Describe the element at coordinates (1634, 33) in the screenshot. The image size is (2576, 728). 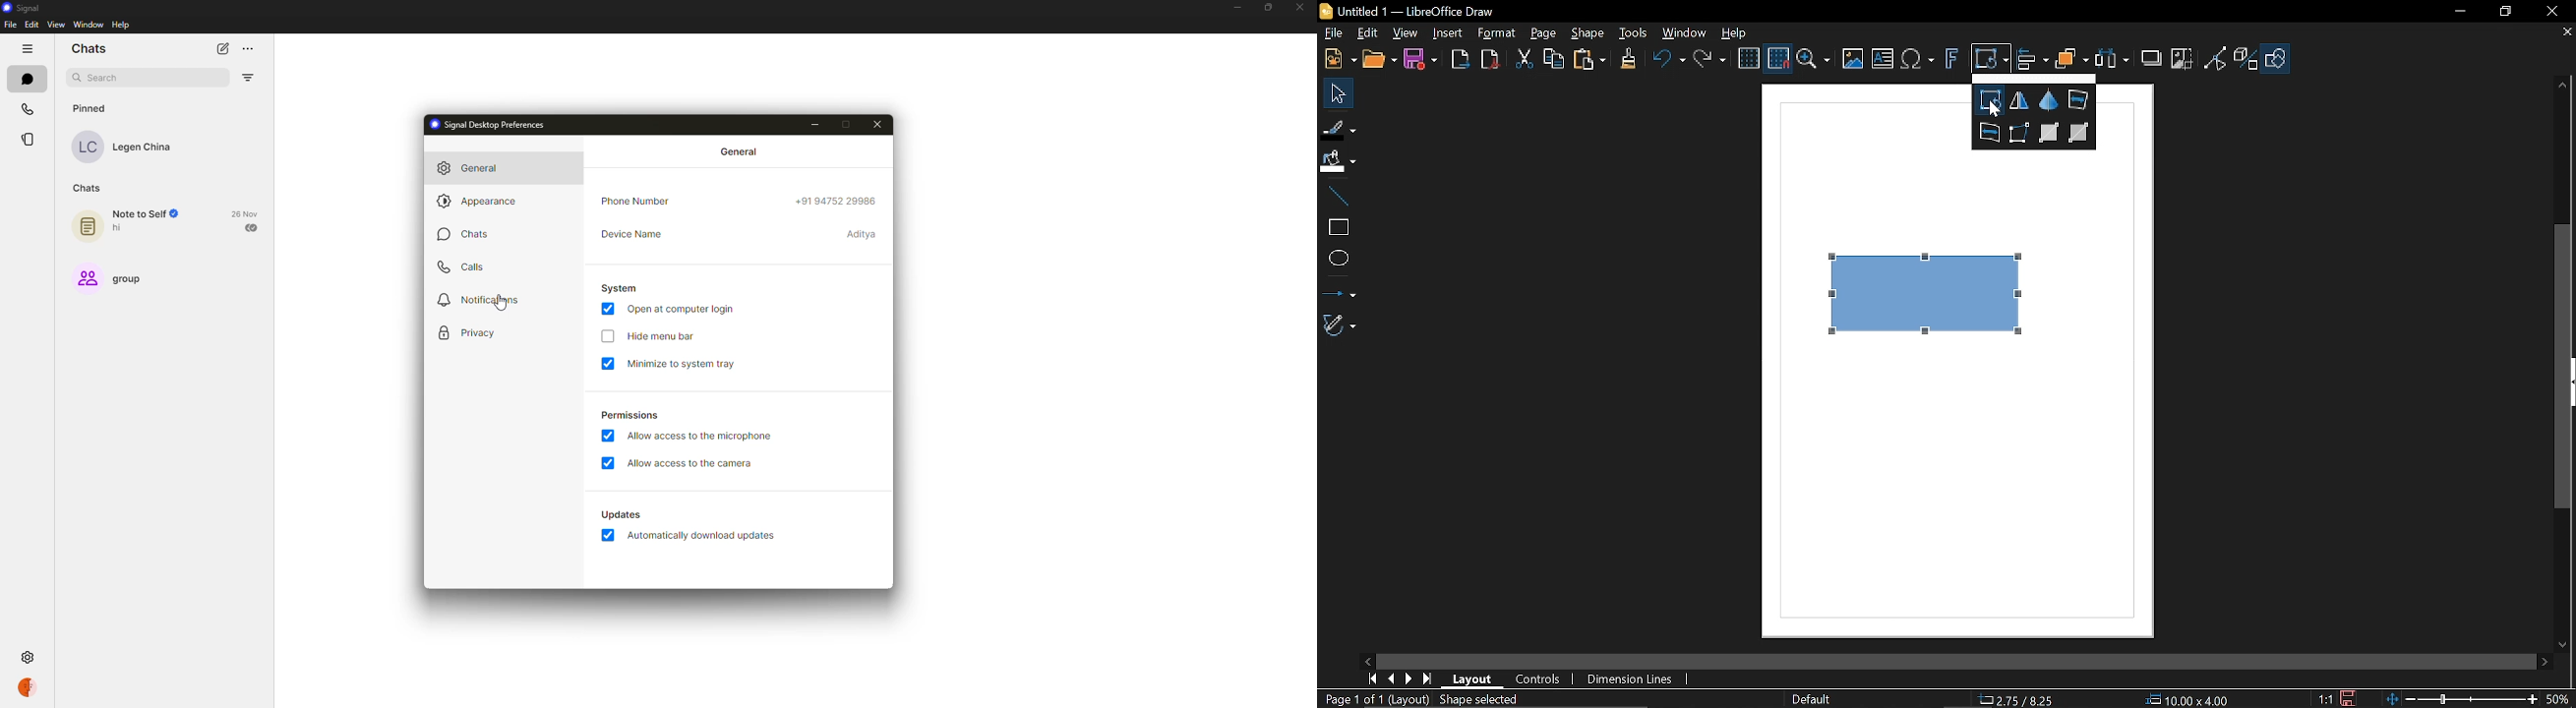
I see `Tools` at that location.